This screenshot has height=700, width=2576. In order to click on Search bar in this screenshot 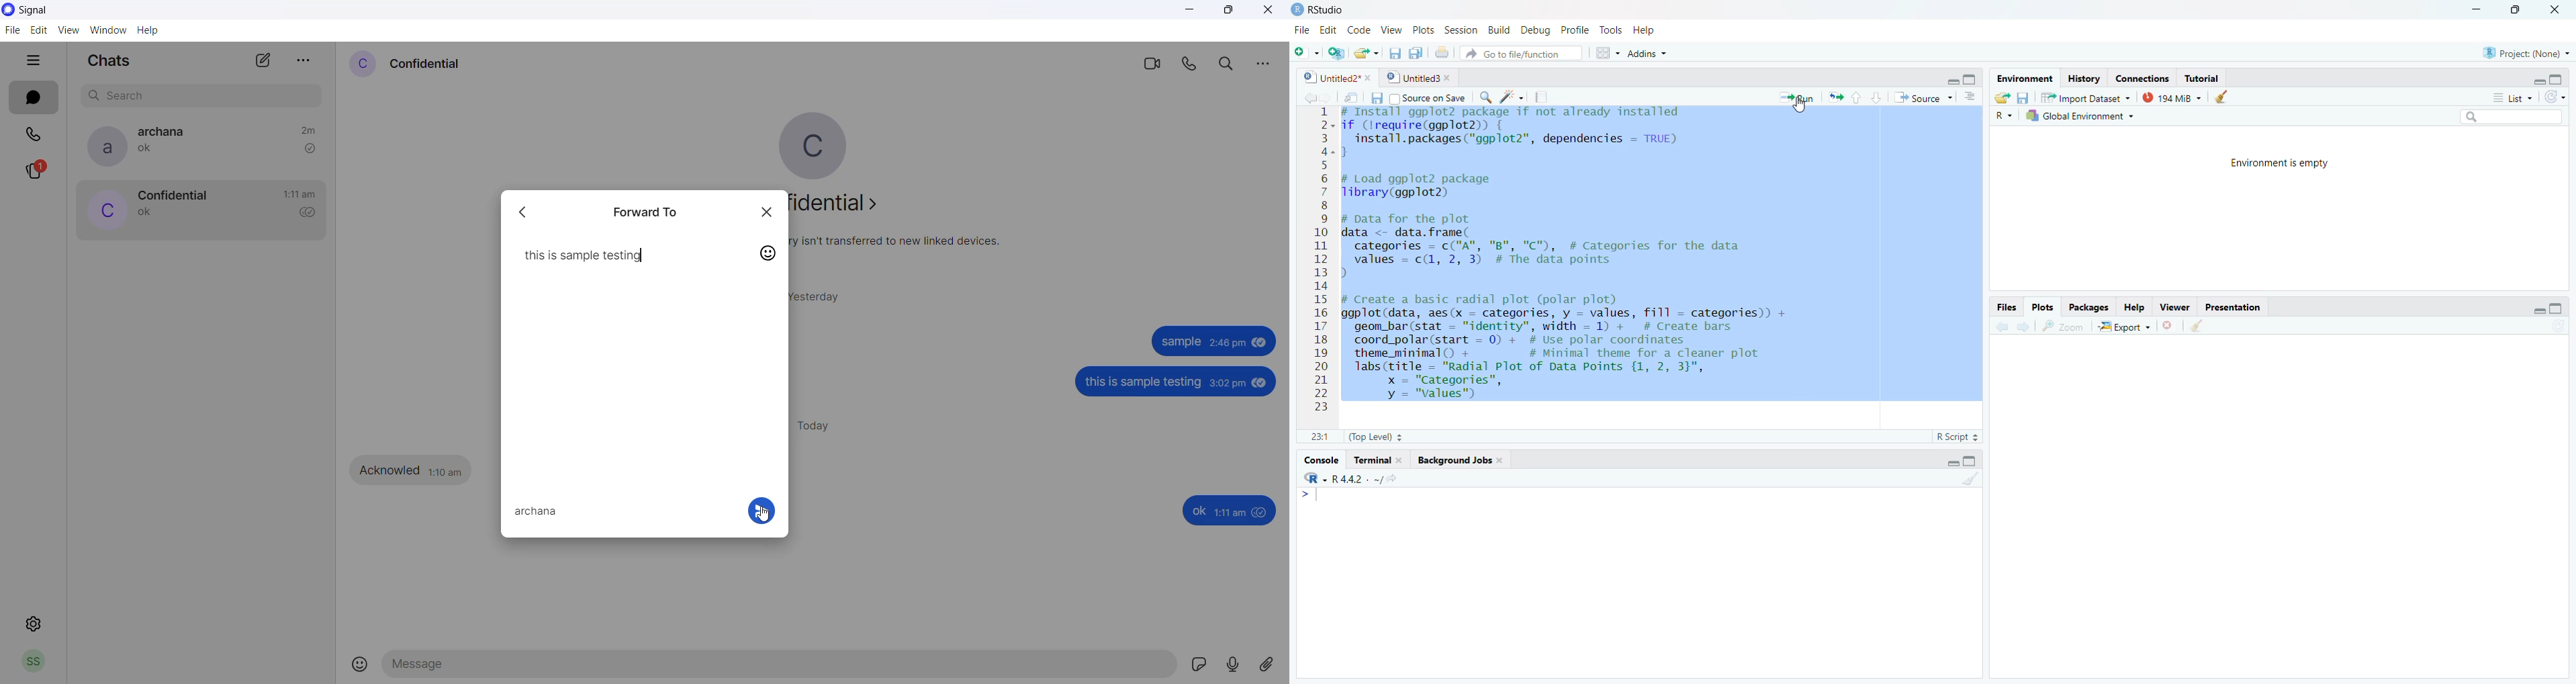, I will do `click(2513, 115)`.